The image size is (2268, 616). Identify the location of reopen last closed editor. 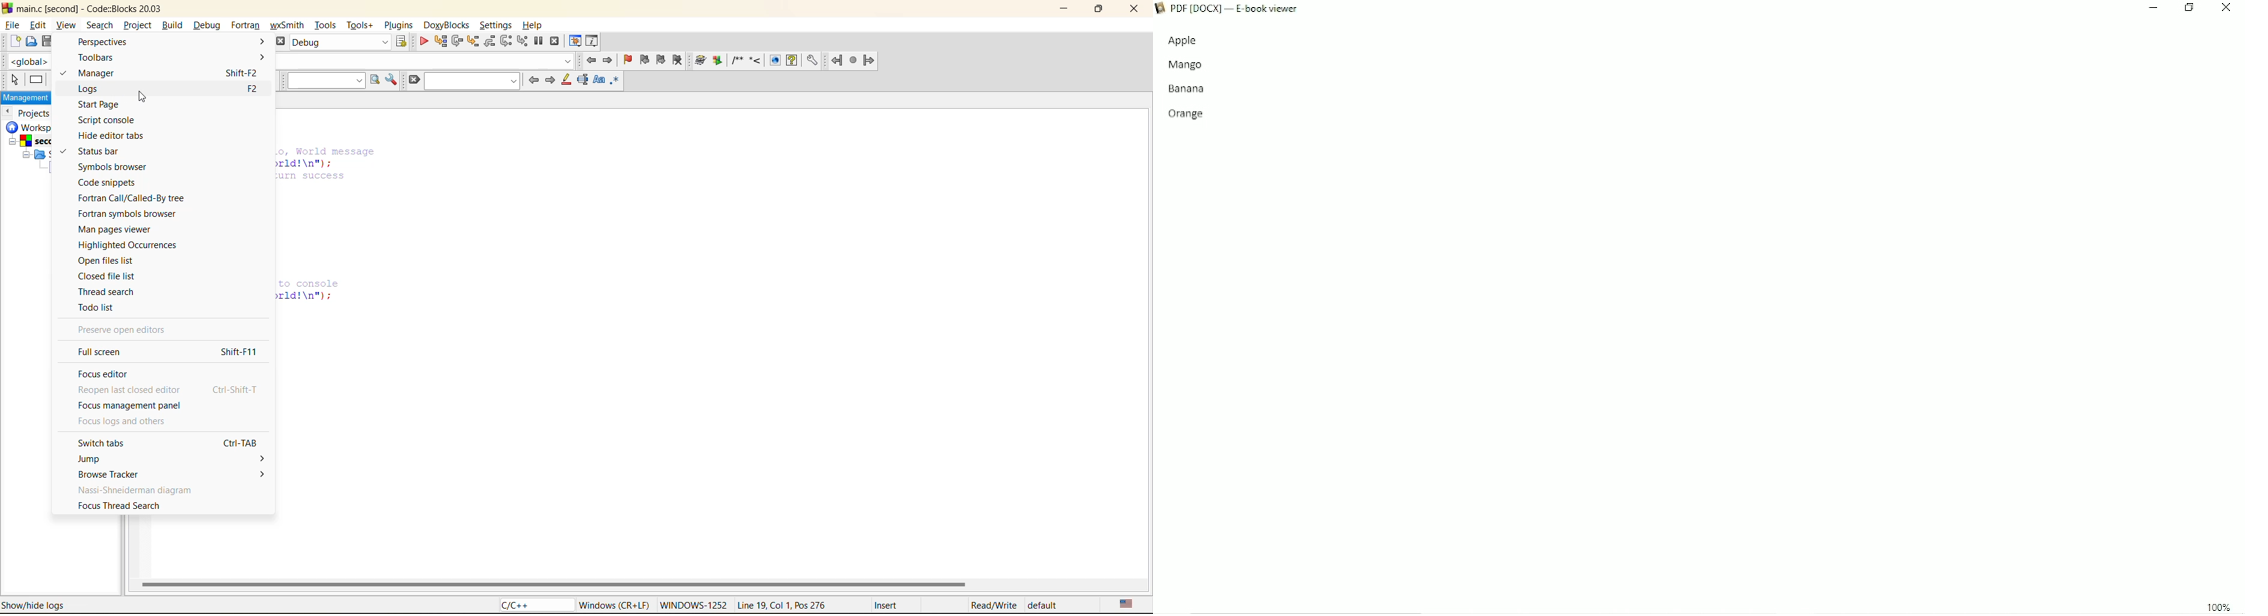
(129, 390).